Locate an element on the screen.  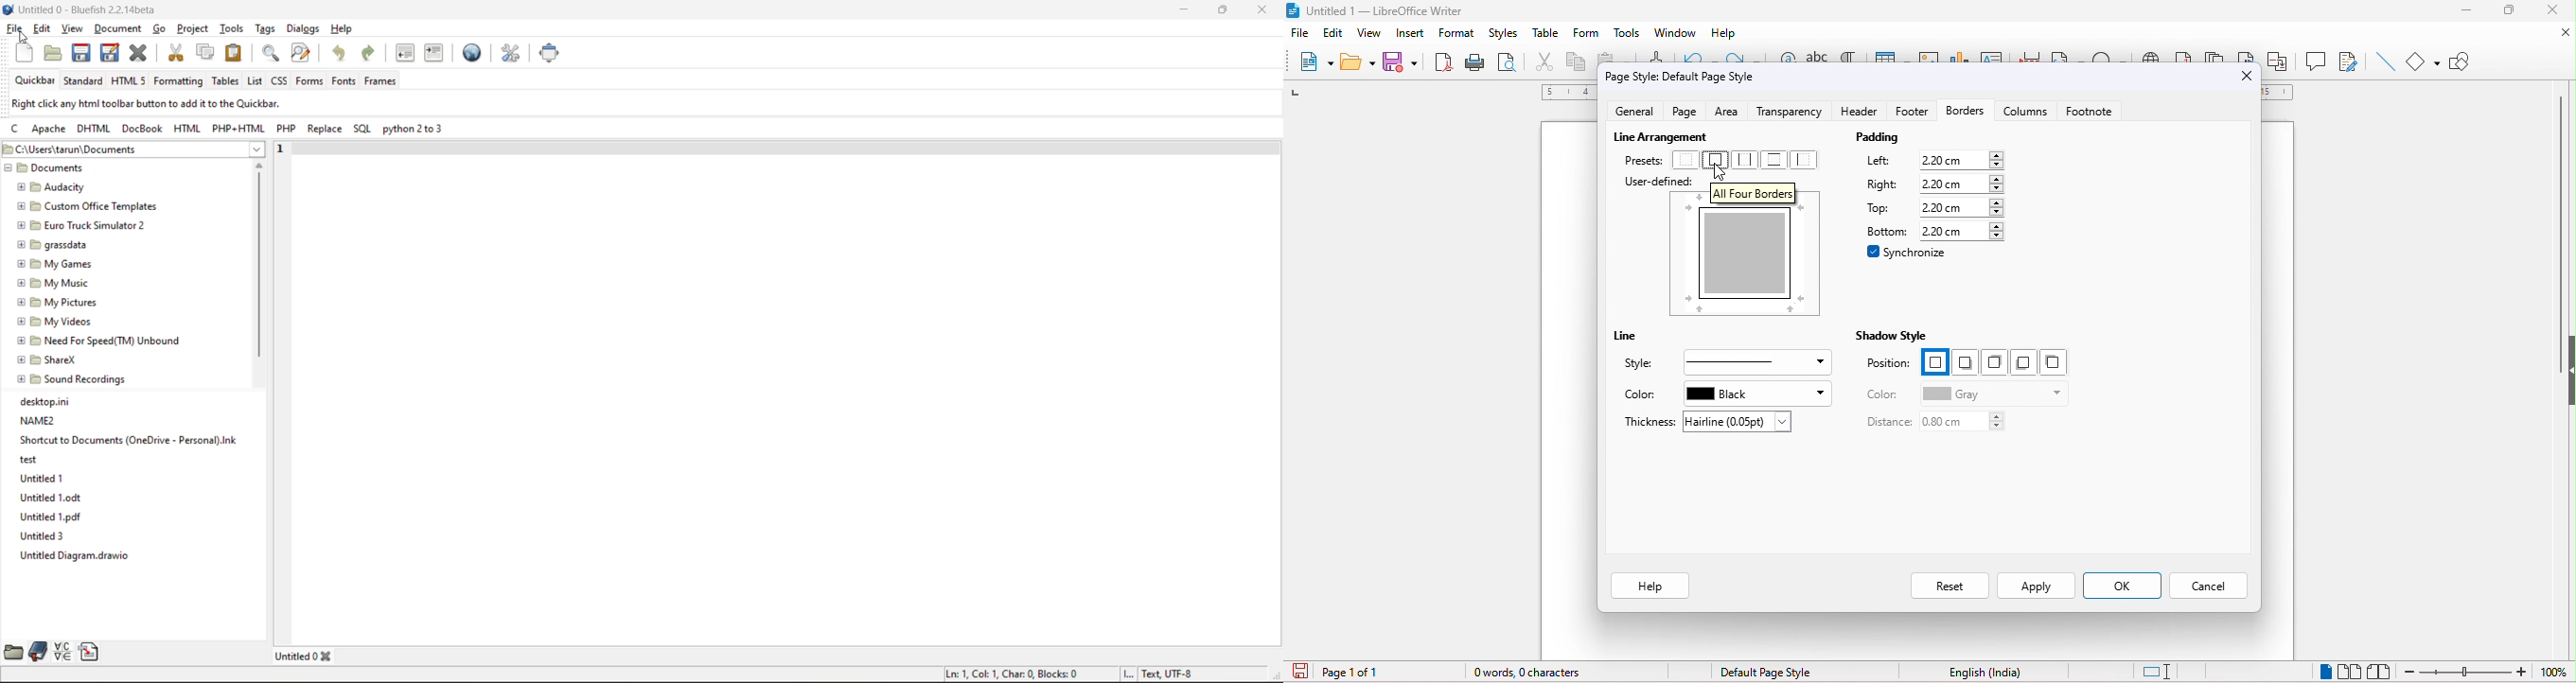
tools is located at coordinates (1626, 35).